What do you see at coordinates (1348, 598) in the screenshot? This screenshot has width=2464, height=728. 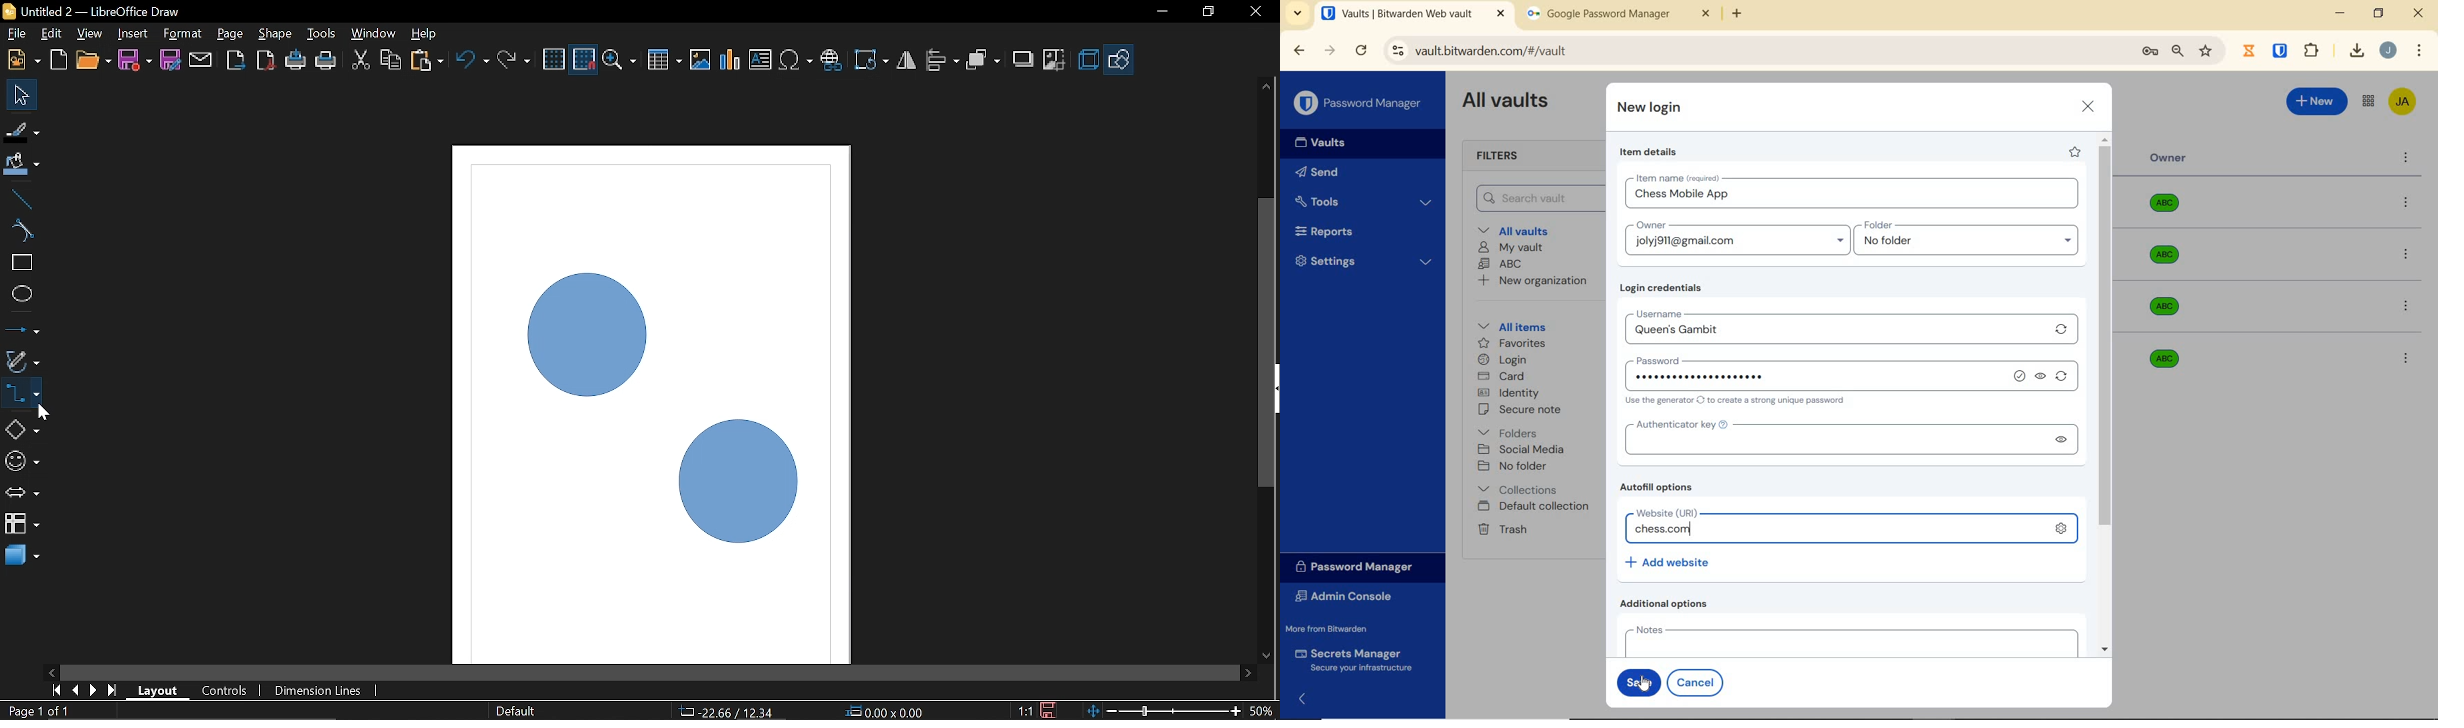 I see `Admin Console` at bounding box center [1348, 598].